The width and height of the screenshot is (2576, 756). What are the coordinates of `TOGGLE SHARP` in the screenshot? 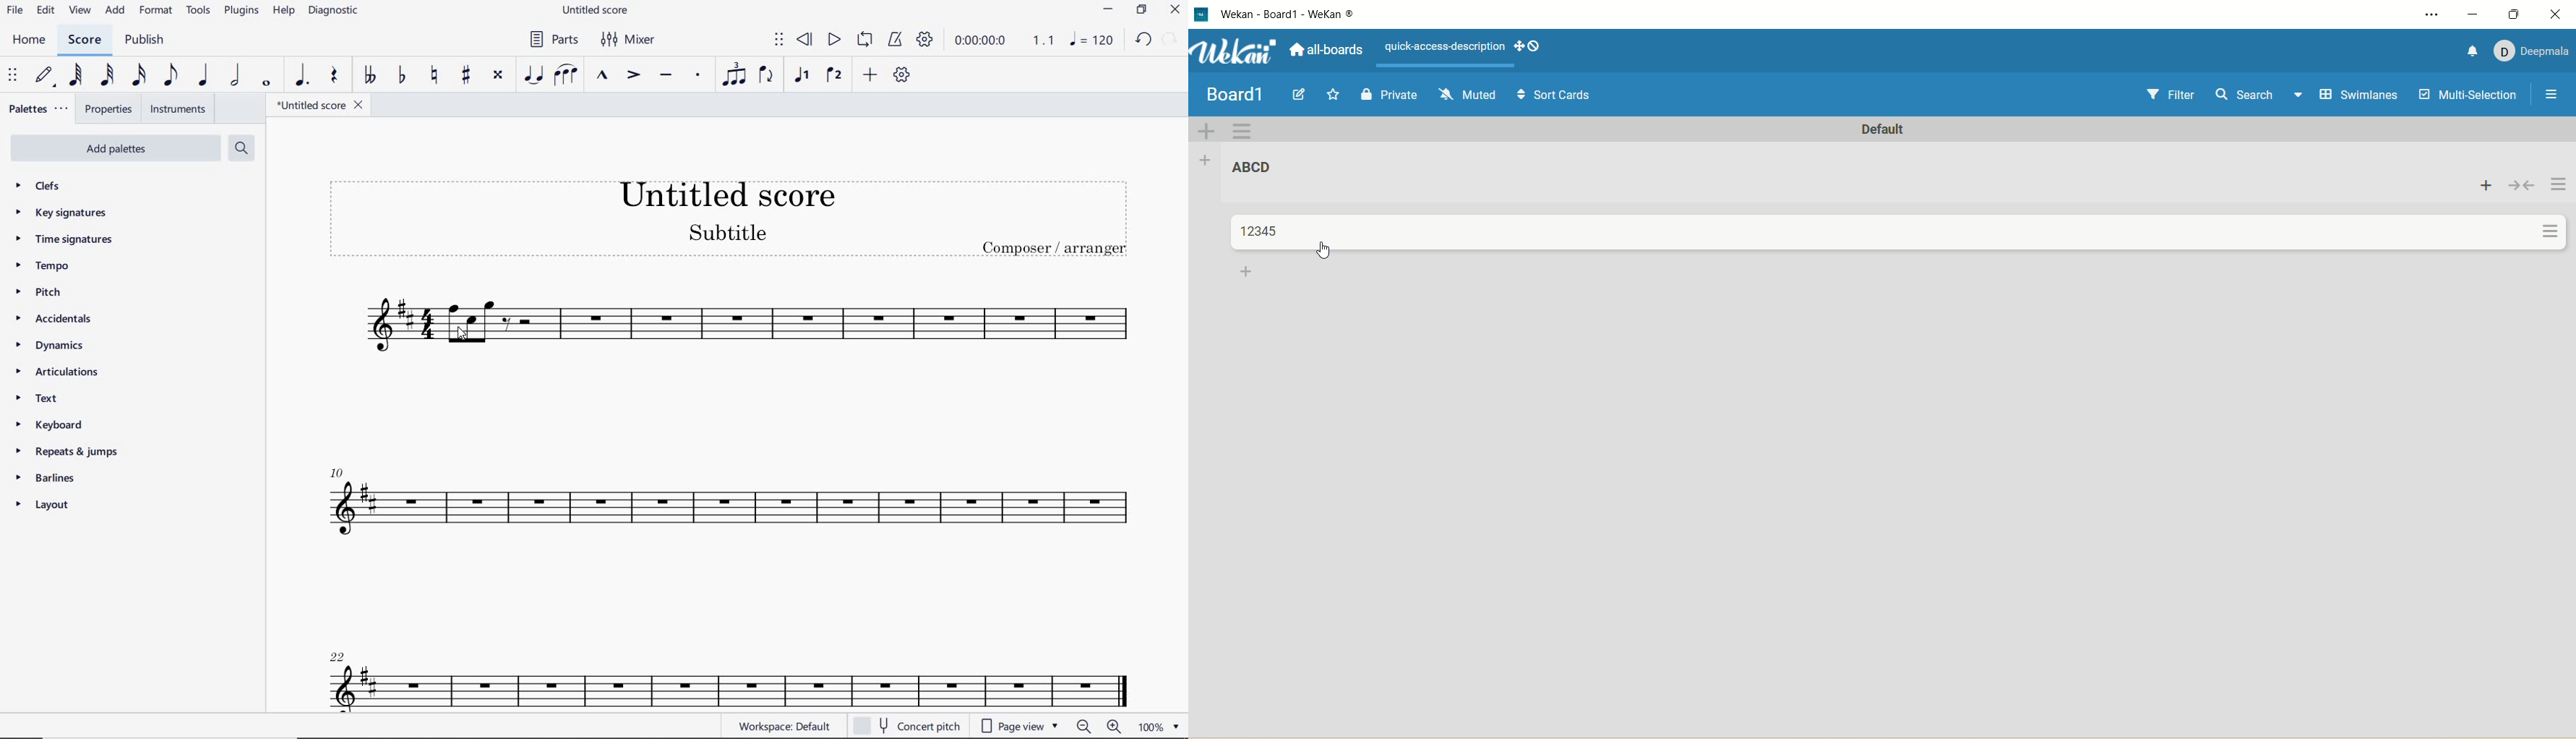 It's located at (464, 76).